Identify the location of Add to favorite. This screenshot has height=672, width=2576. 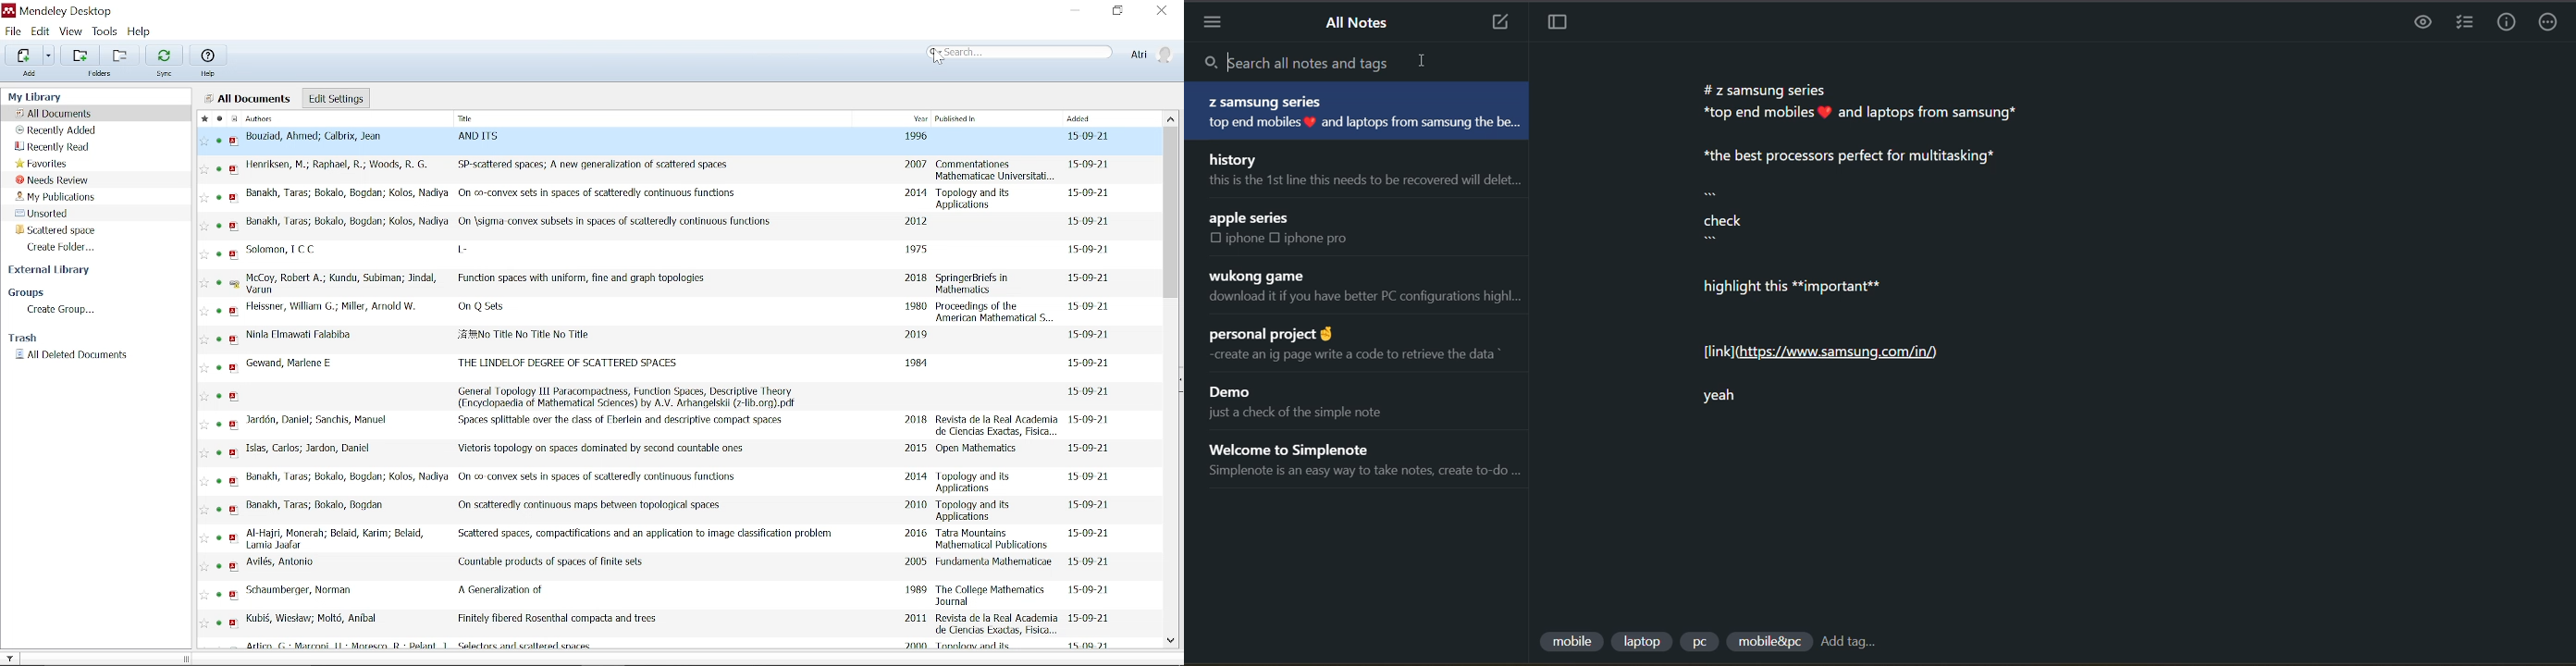
(204, 169).